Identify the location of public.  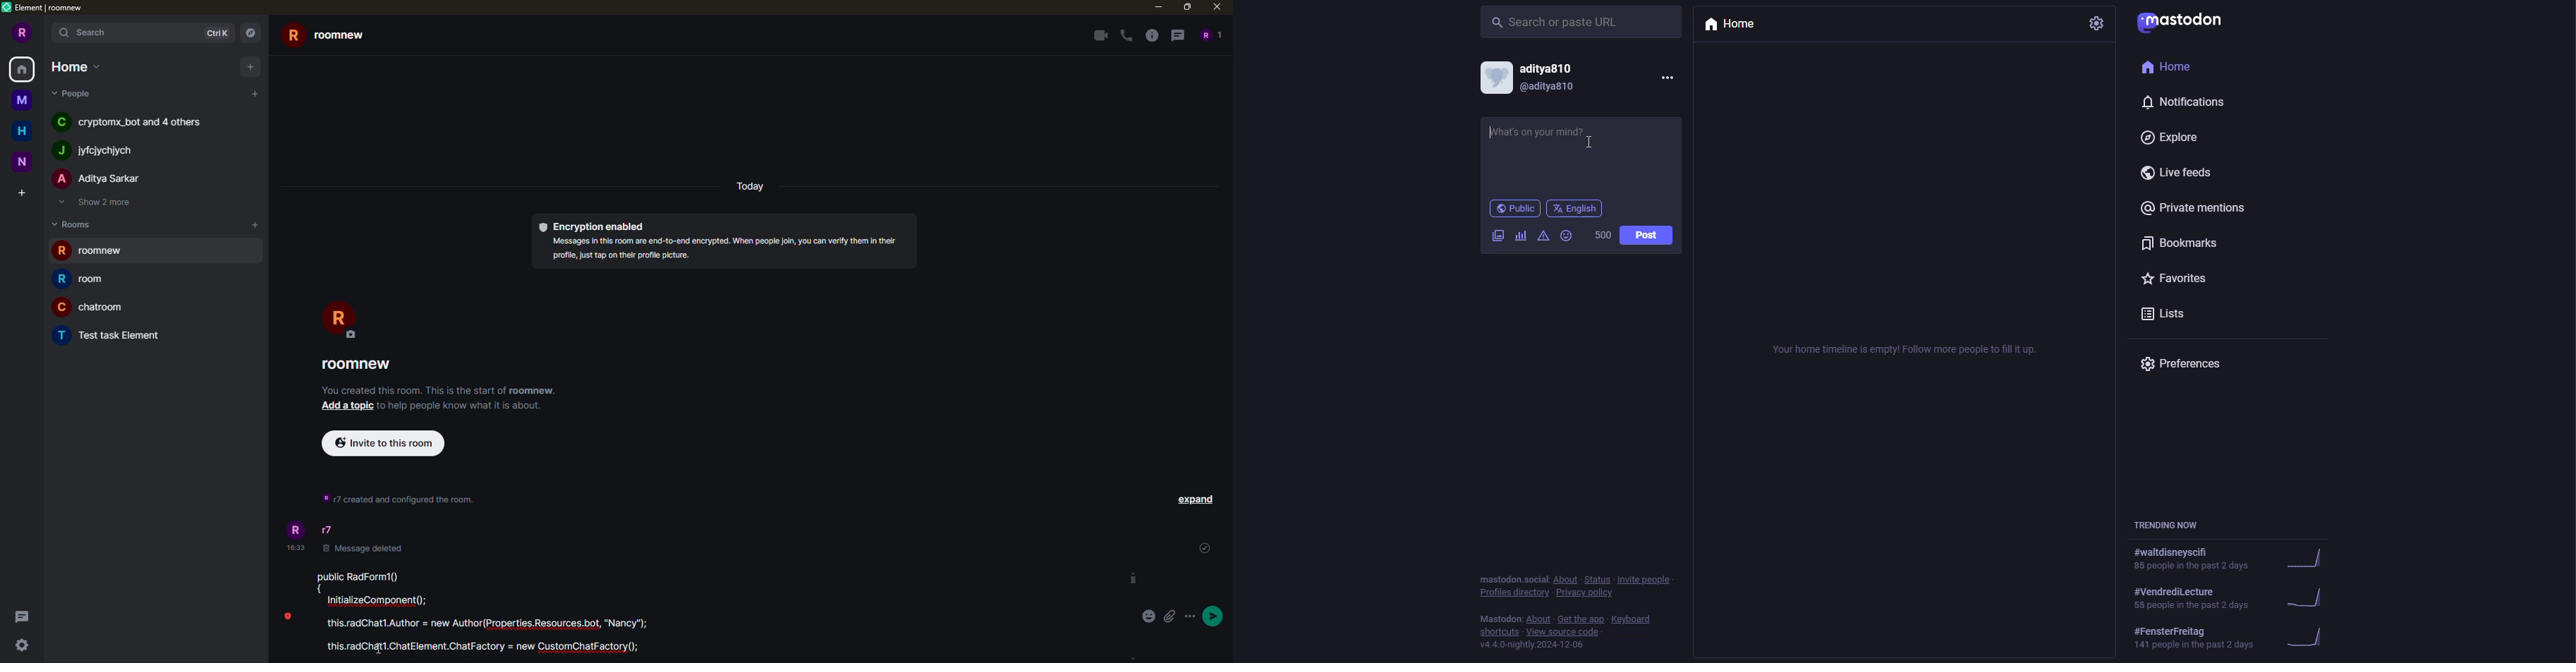
(1513, 208).